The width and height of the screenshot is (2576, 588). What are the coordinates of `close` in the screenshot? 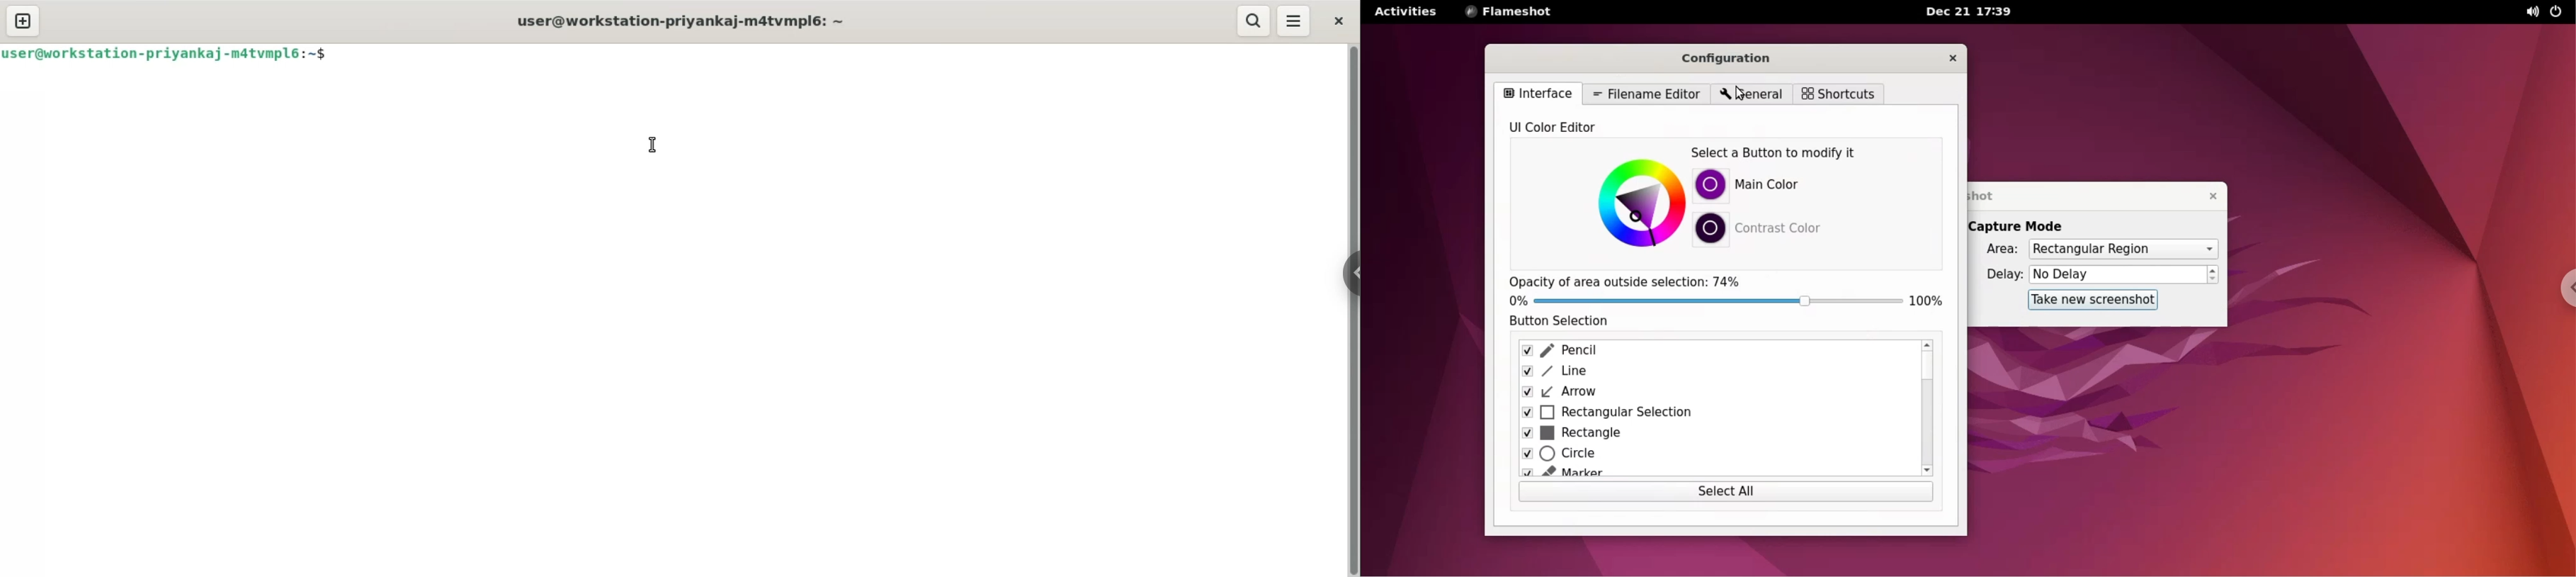 It's located at (1337, 18).